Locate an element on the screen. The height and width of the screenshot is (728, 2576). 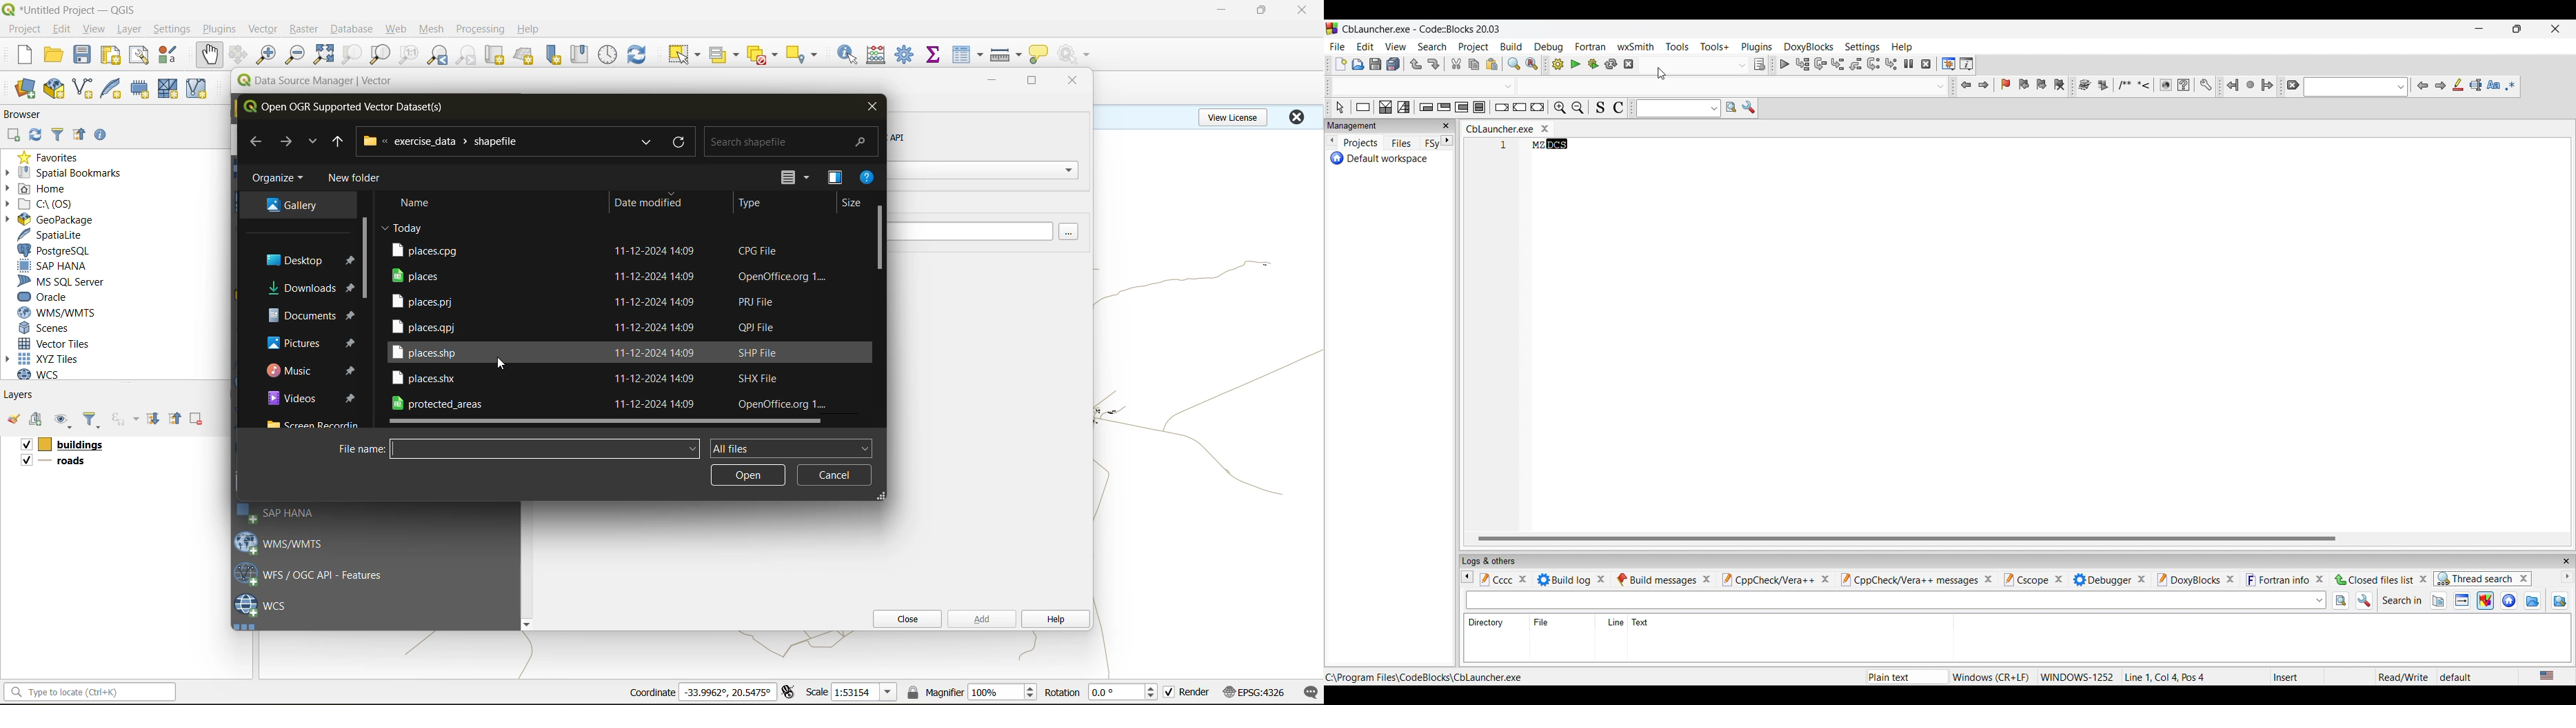
zoom layer is located at coordinates (381, 57).